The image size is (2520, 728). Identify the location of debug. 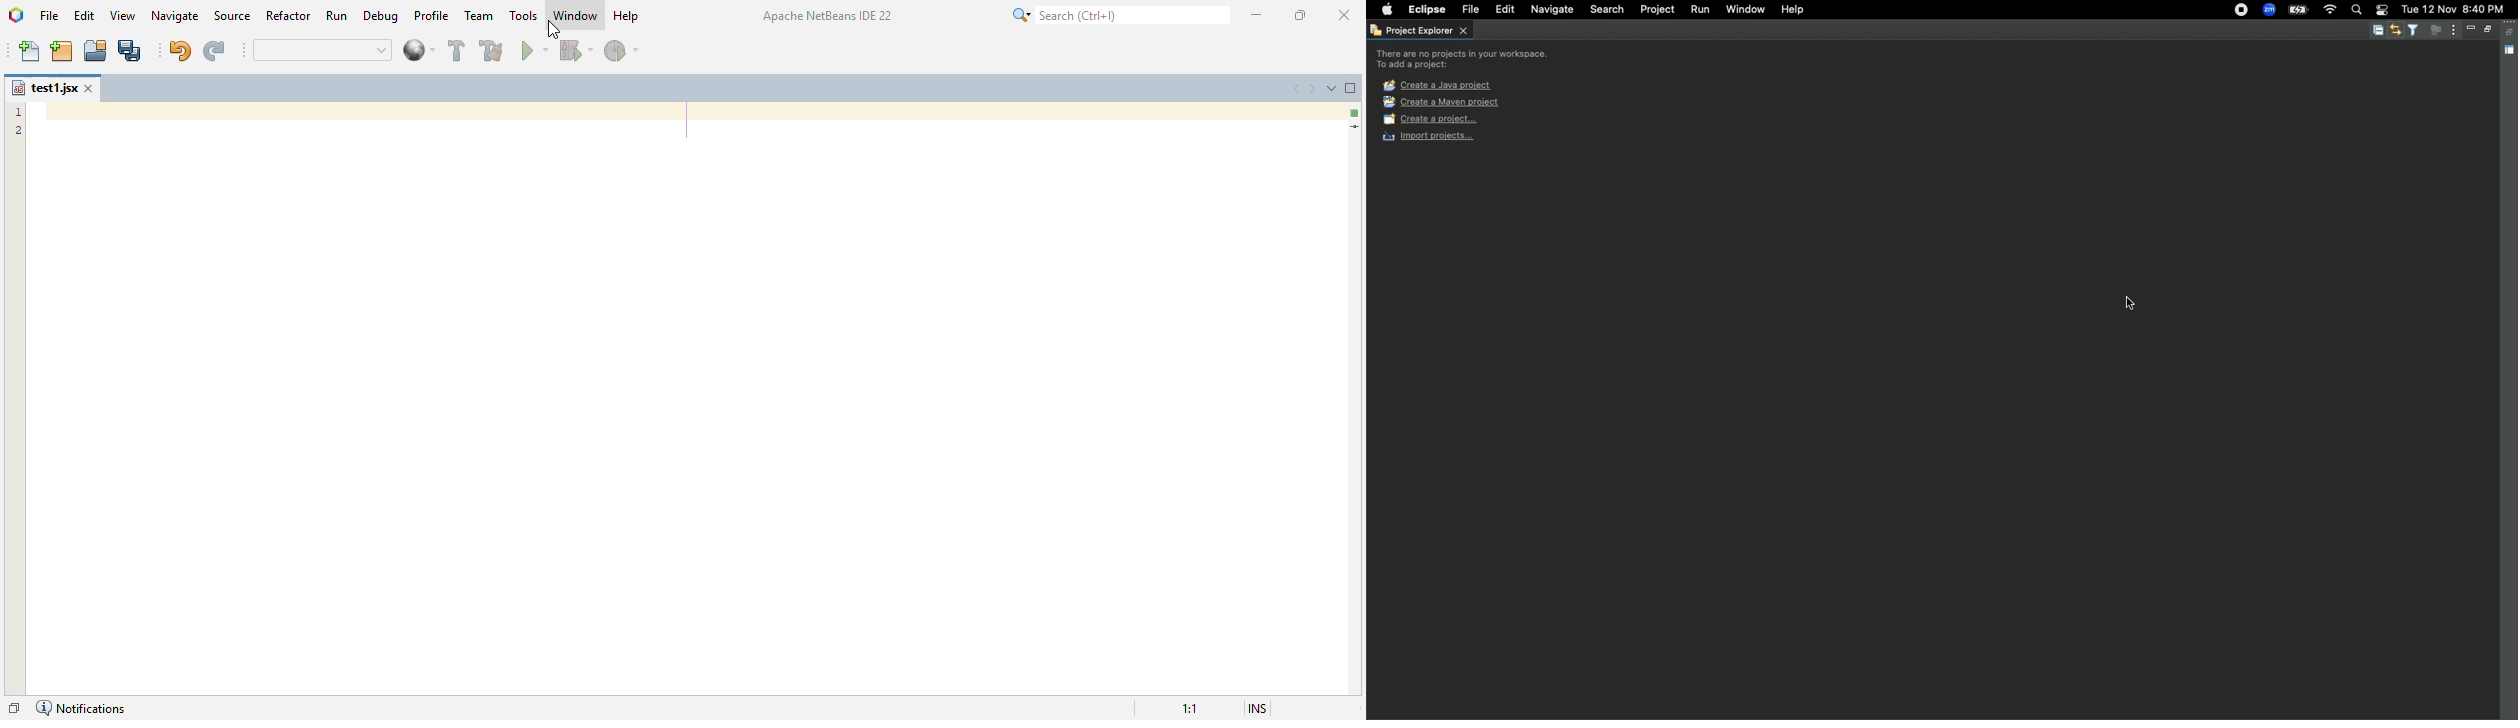
(381, 16).